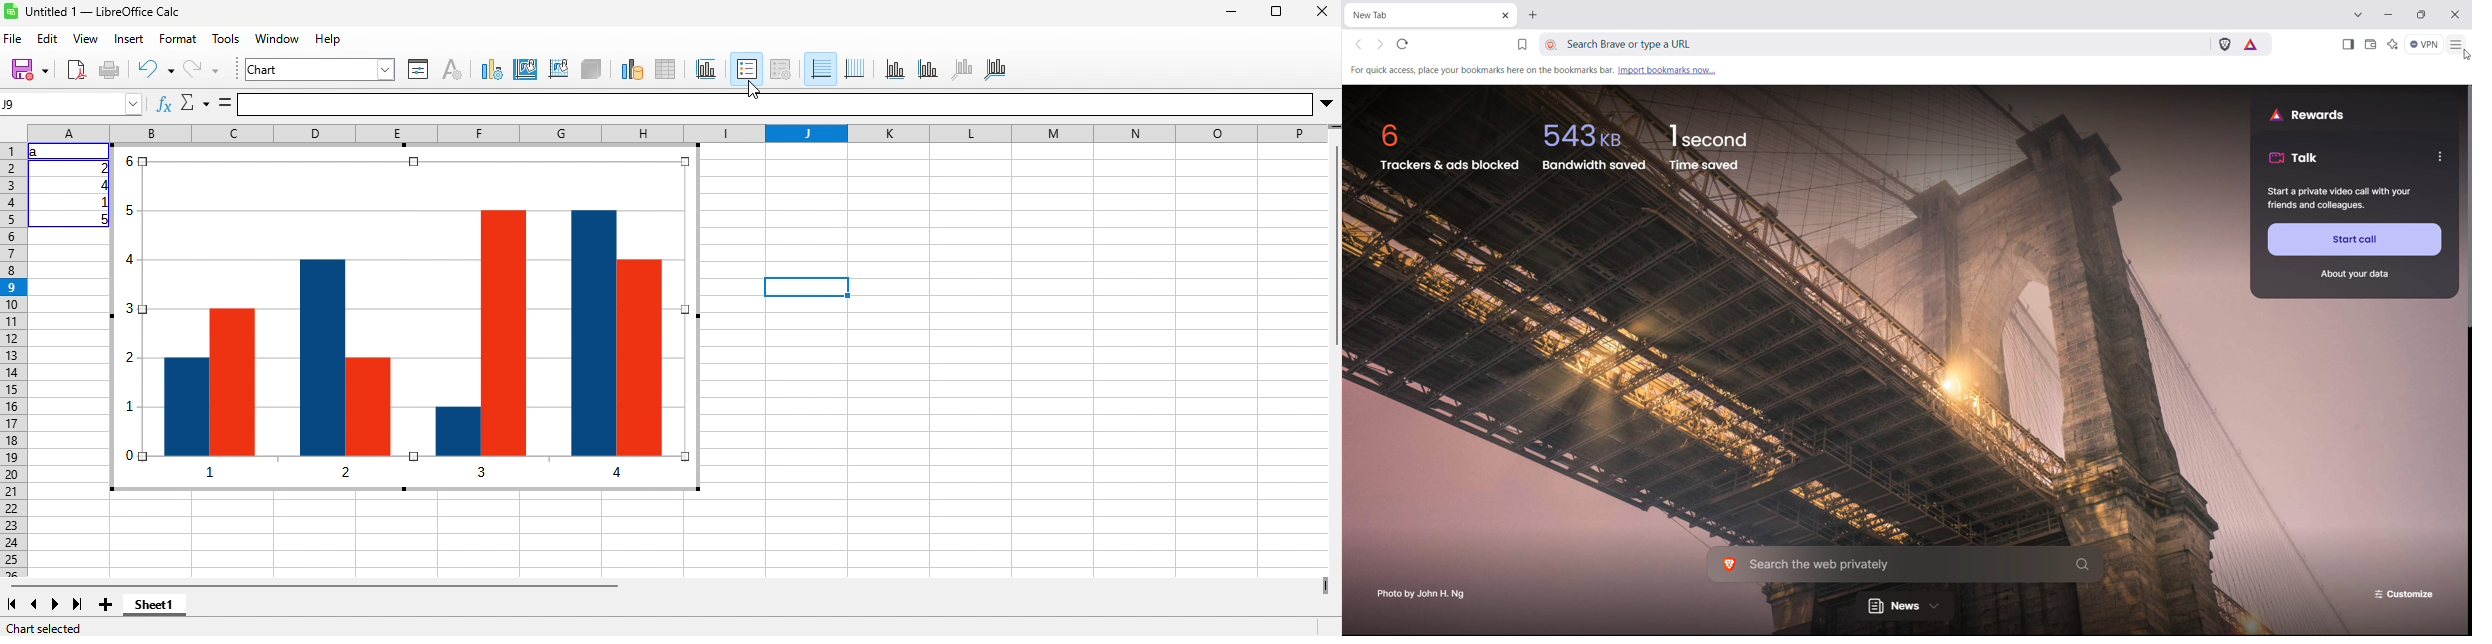  What do you see at coordinates (781, 70) in the screenshot?
I see `legend` at bounding box center [781, 70].